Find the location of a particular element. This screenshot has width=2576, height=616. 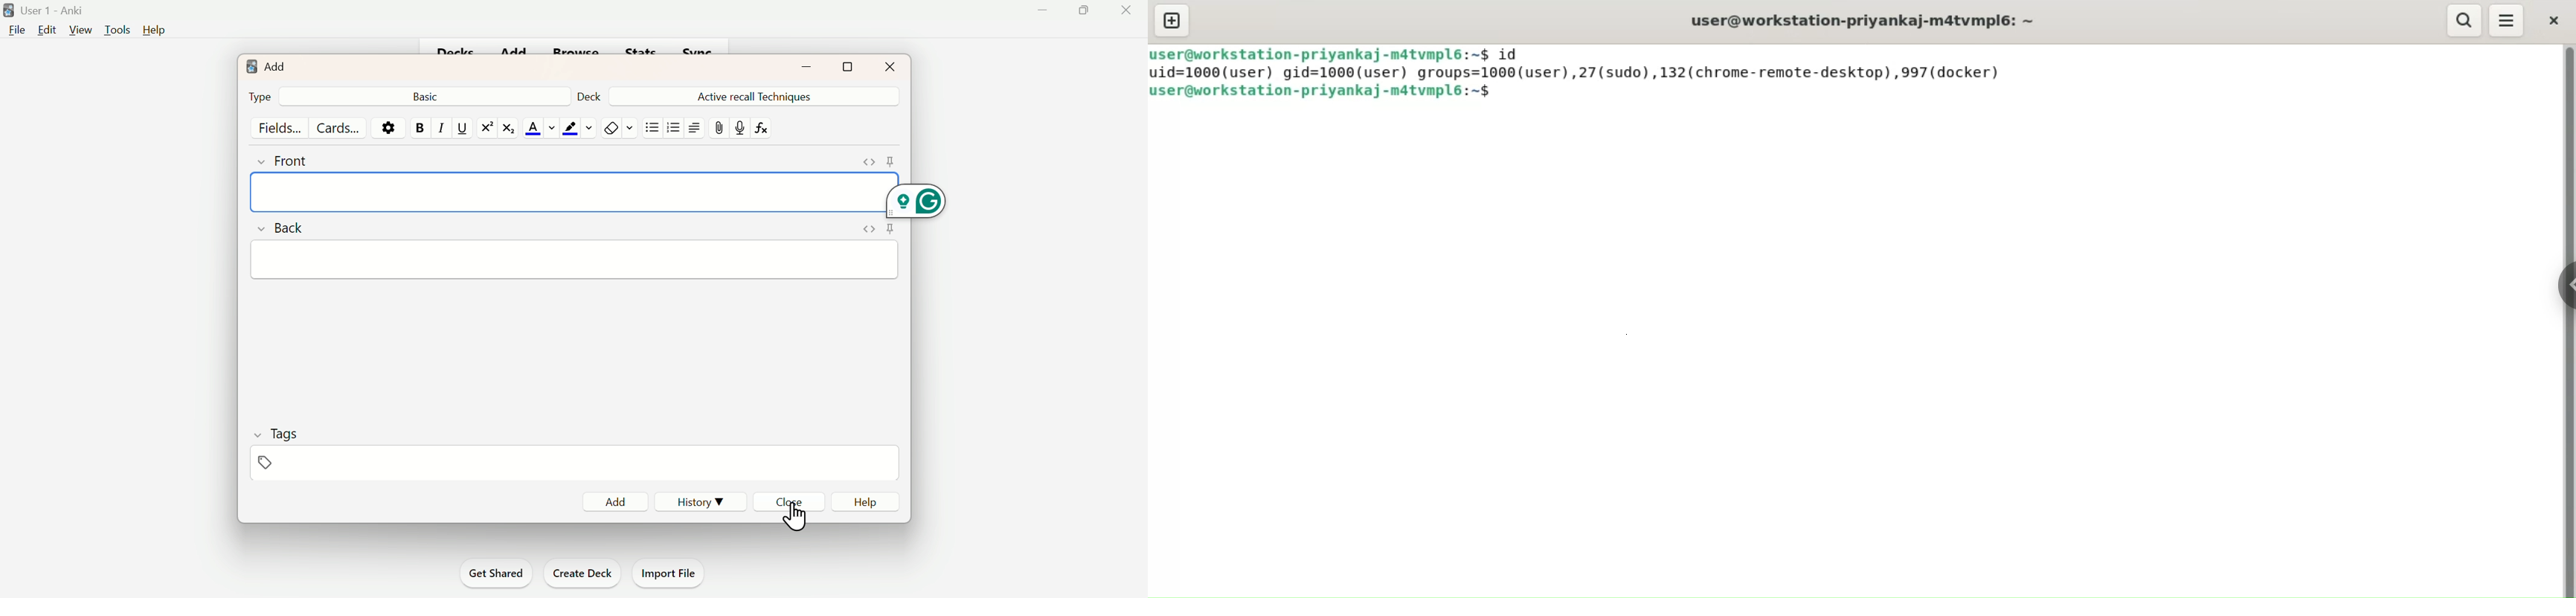

logo is located at coordinates (248, 65).